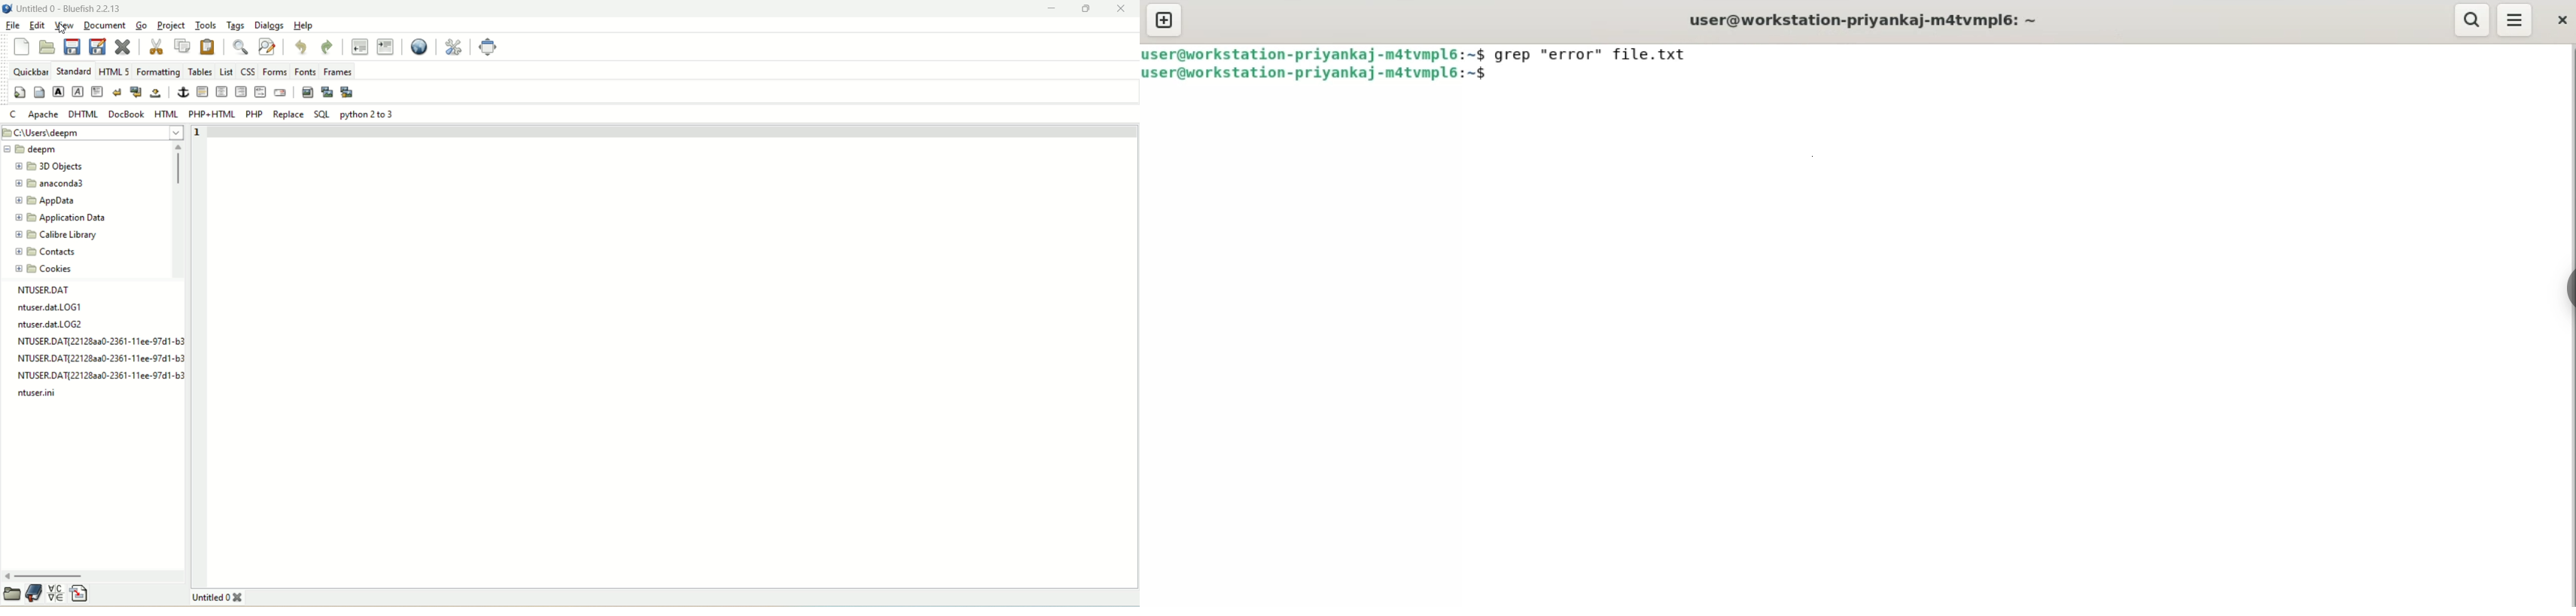 The image size is (2576, 616). Describe the element at coordinates (275, 70) in the screenshot. I see `forms` at that location.